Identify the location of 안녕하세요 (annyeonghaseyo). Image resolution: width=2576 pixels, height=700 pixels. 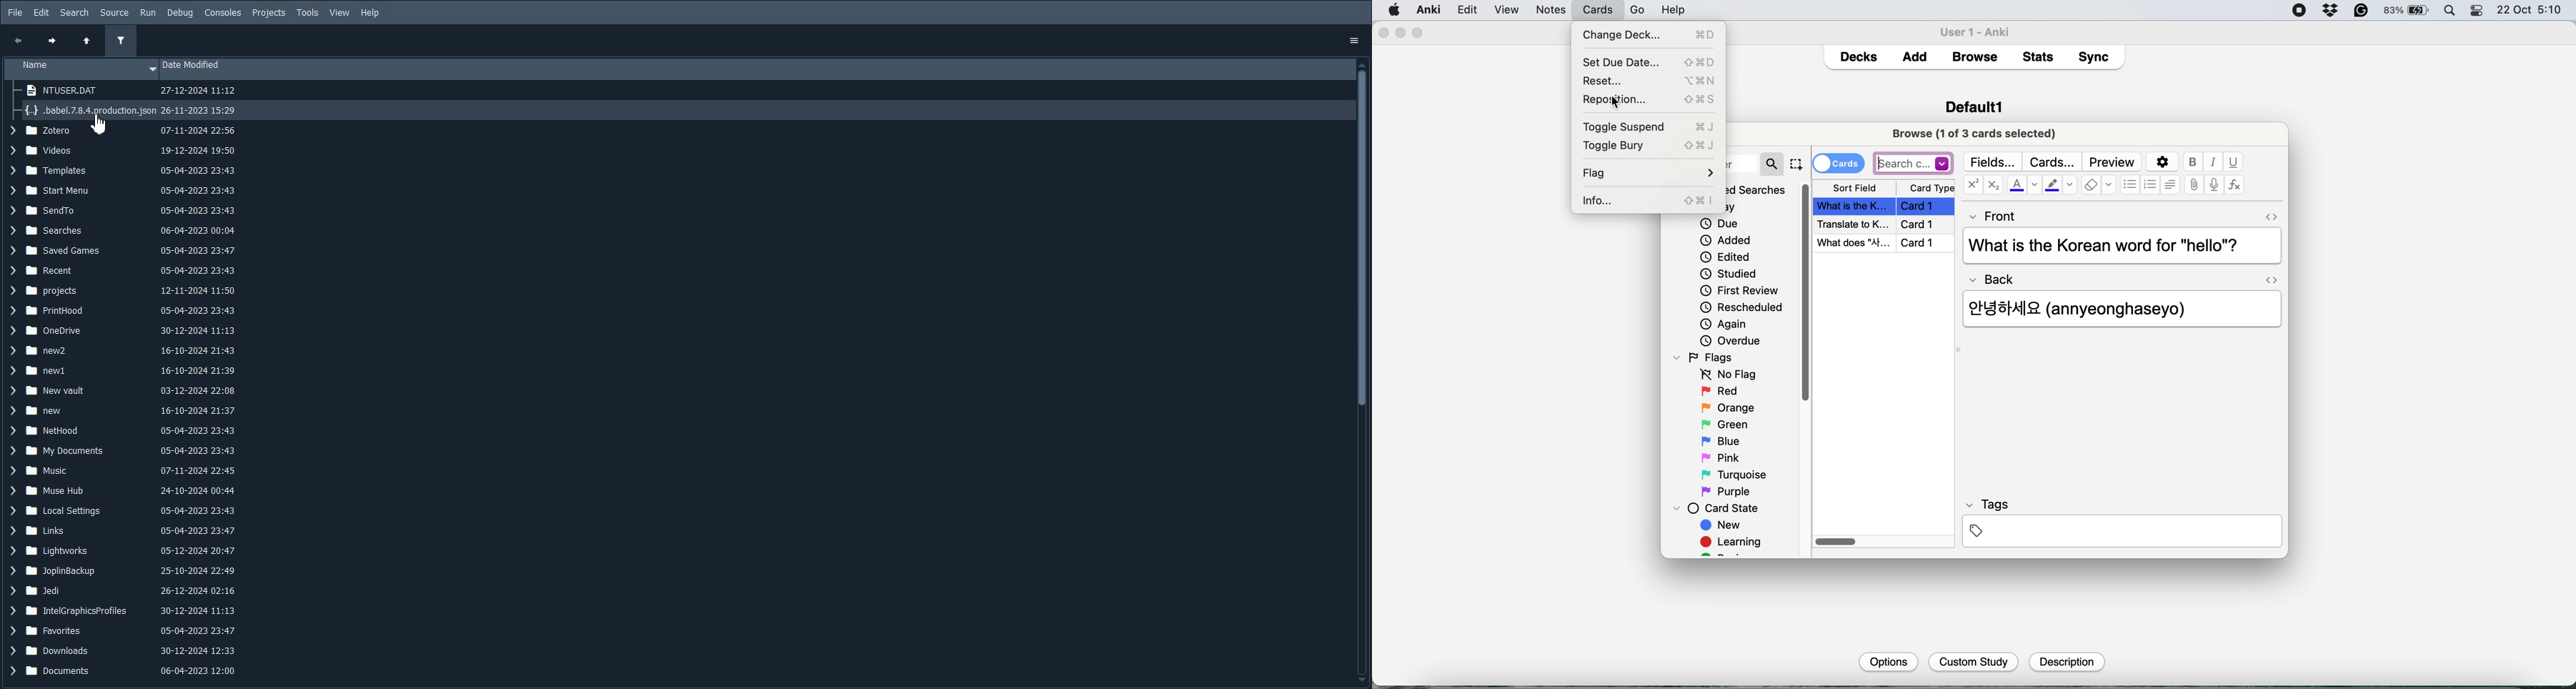
(2091, 307).